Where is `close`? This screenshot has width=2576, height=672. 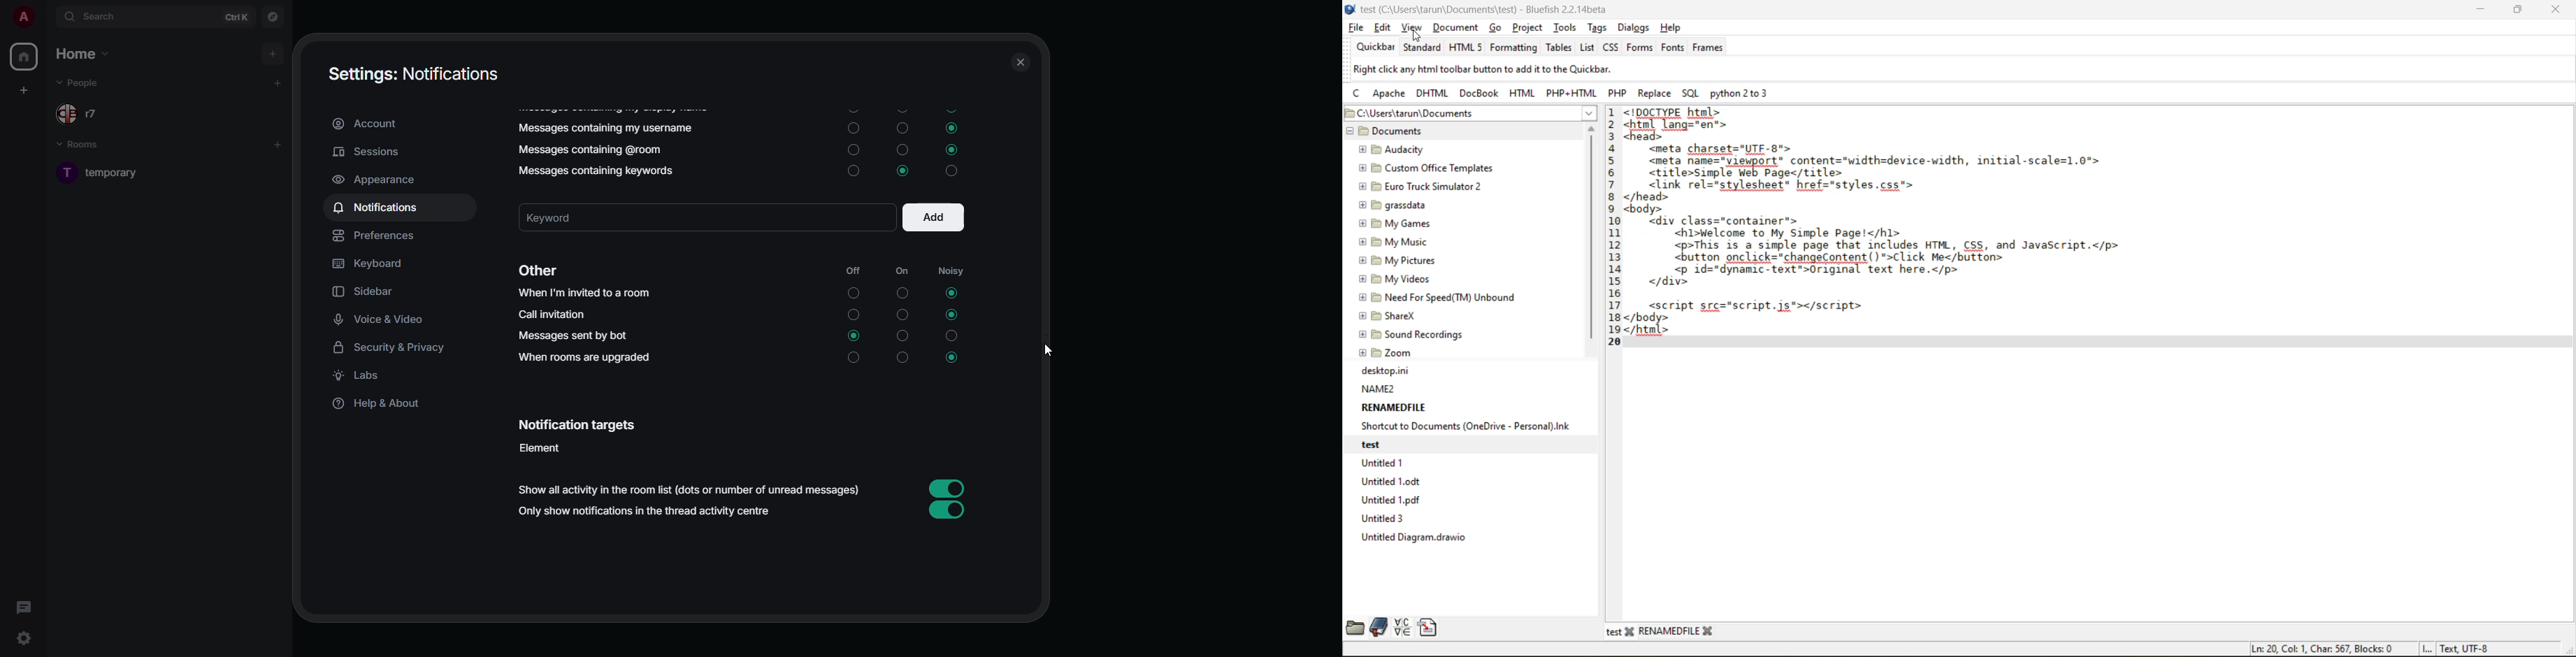
close is located at coordinates (1019, 62).